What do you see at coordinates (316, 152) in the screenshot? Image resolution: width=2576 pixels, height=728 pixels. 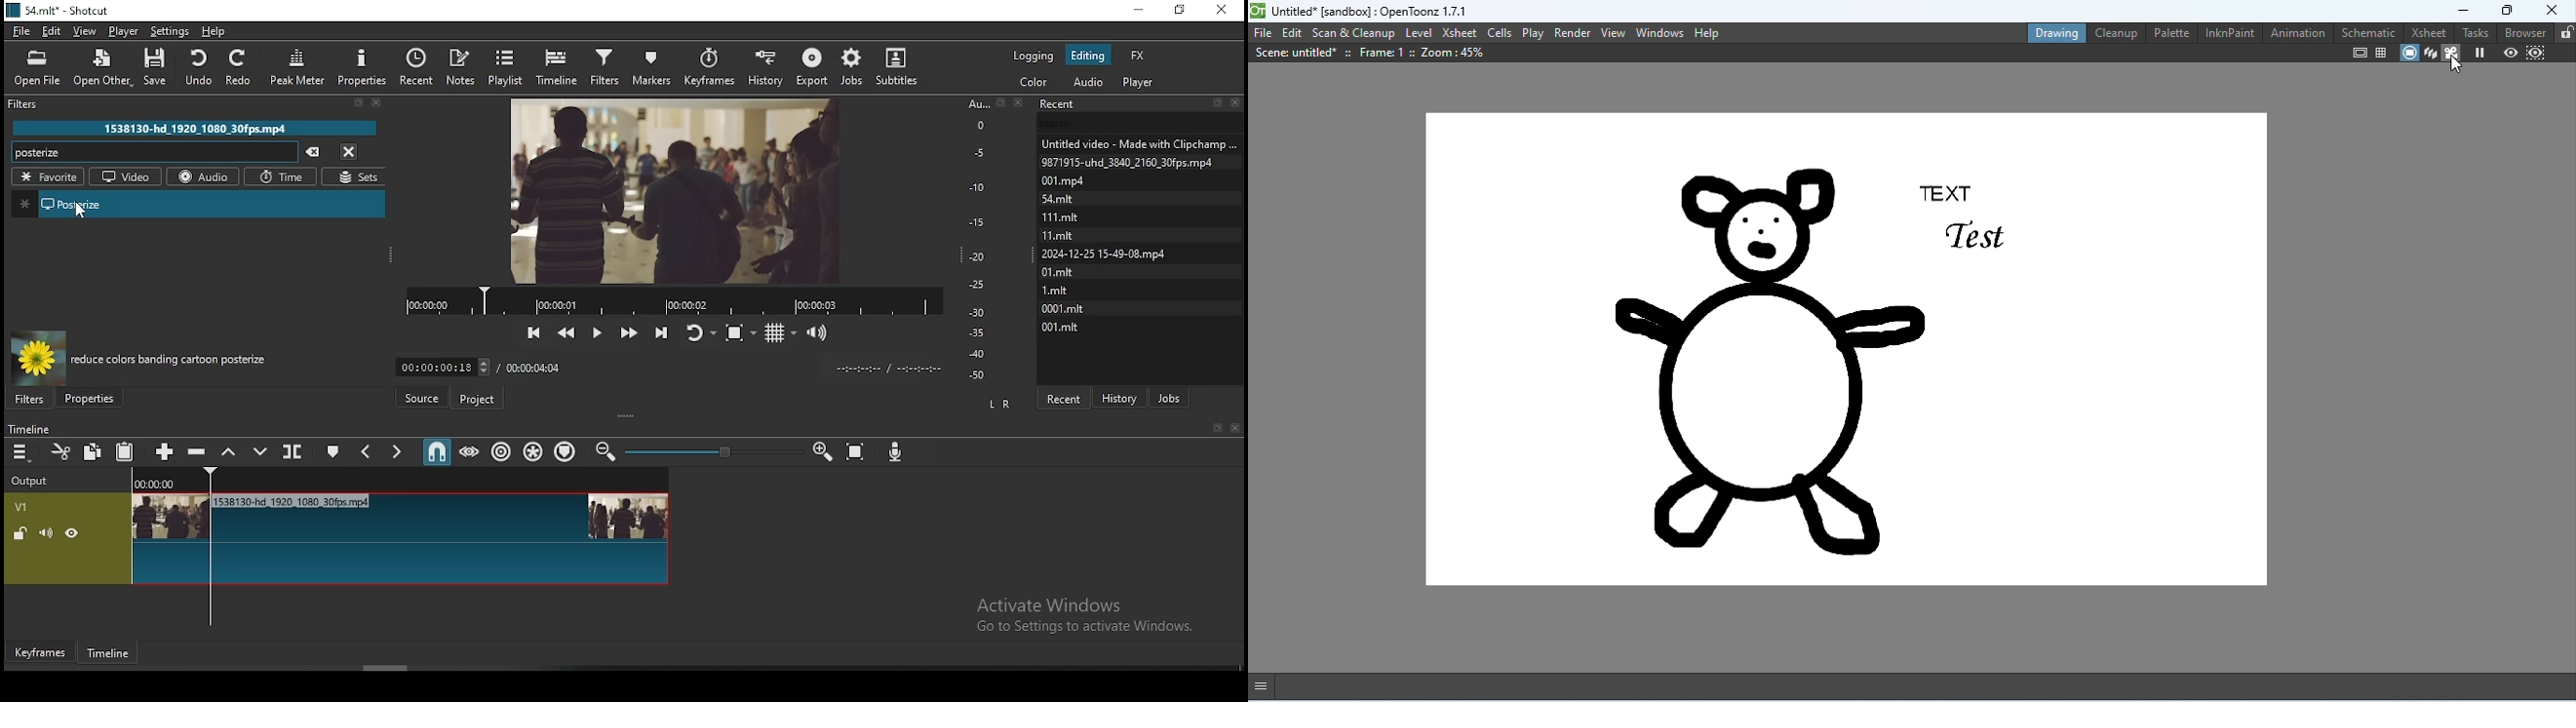 I see `clear searches` at bounding box center [316, 152].